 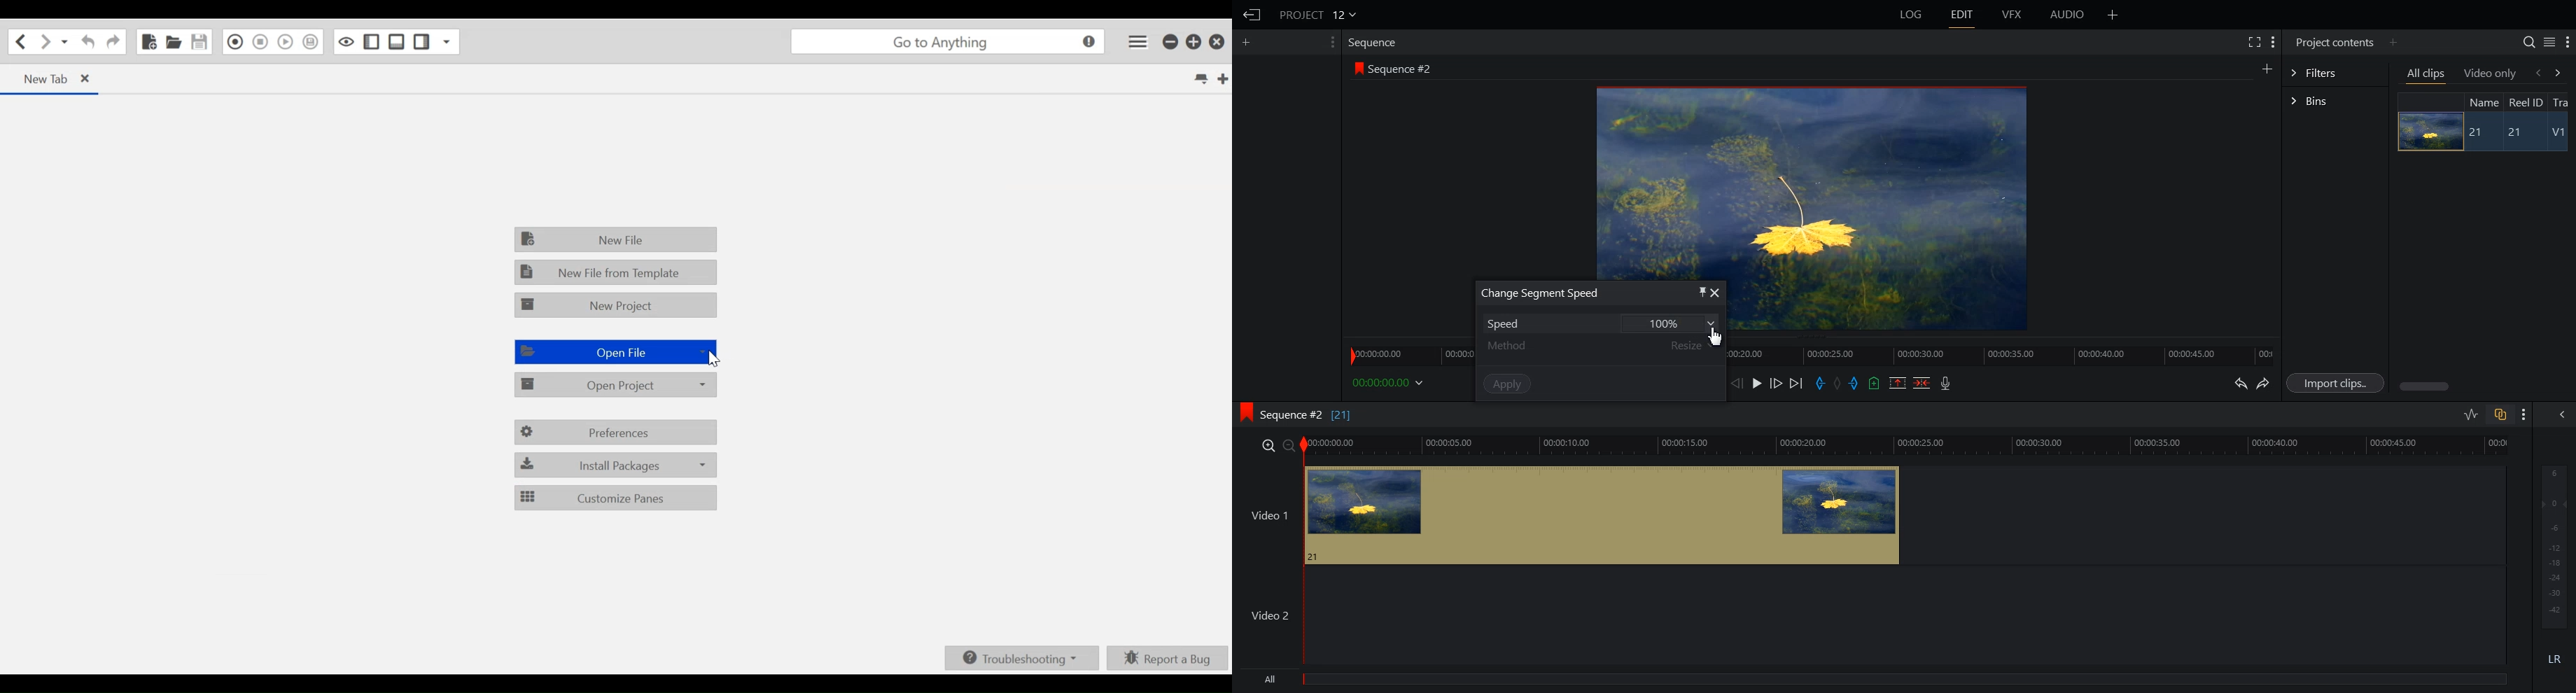 I want to click on VFX, so click(x=2012, y=15).